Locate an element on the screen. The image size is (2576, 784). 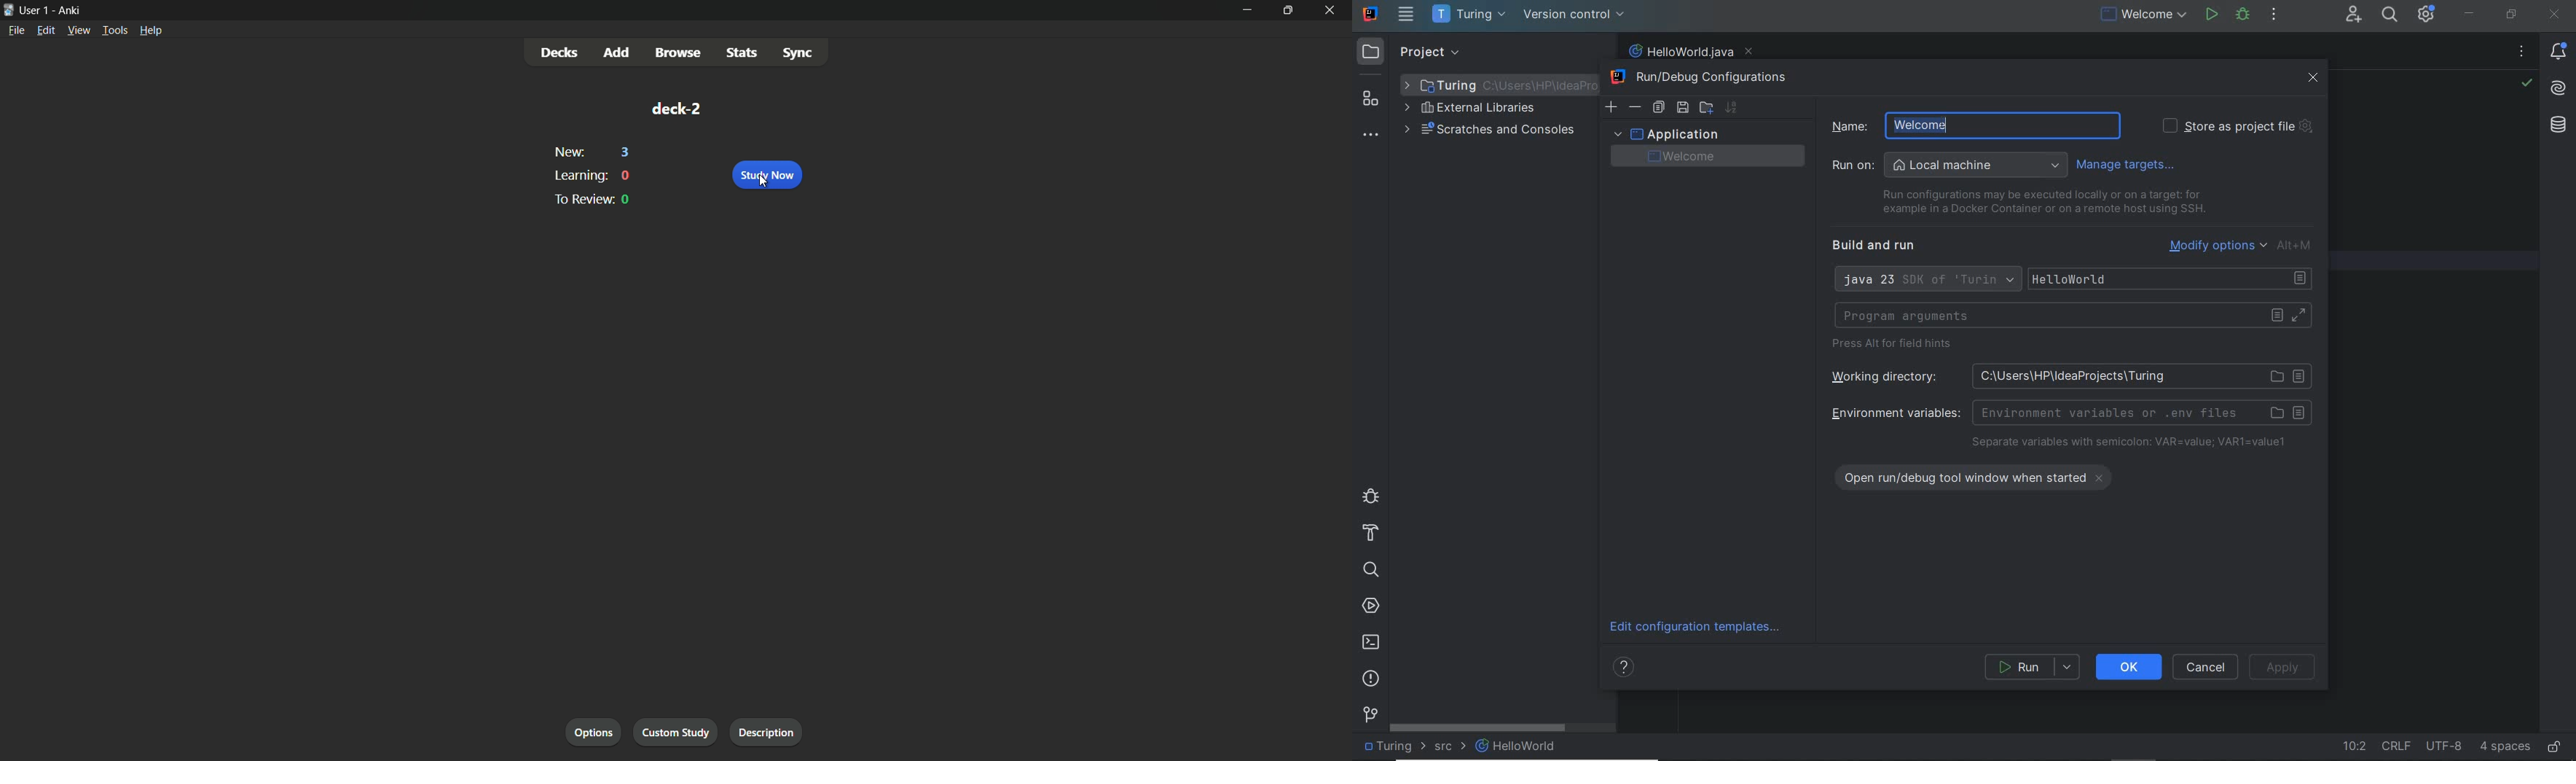
user 1 is located at coordinates (36, 11).